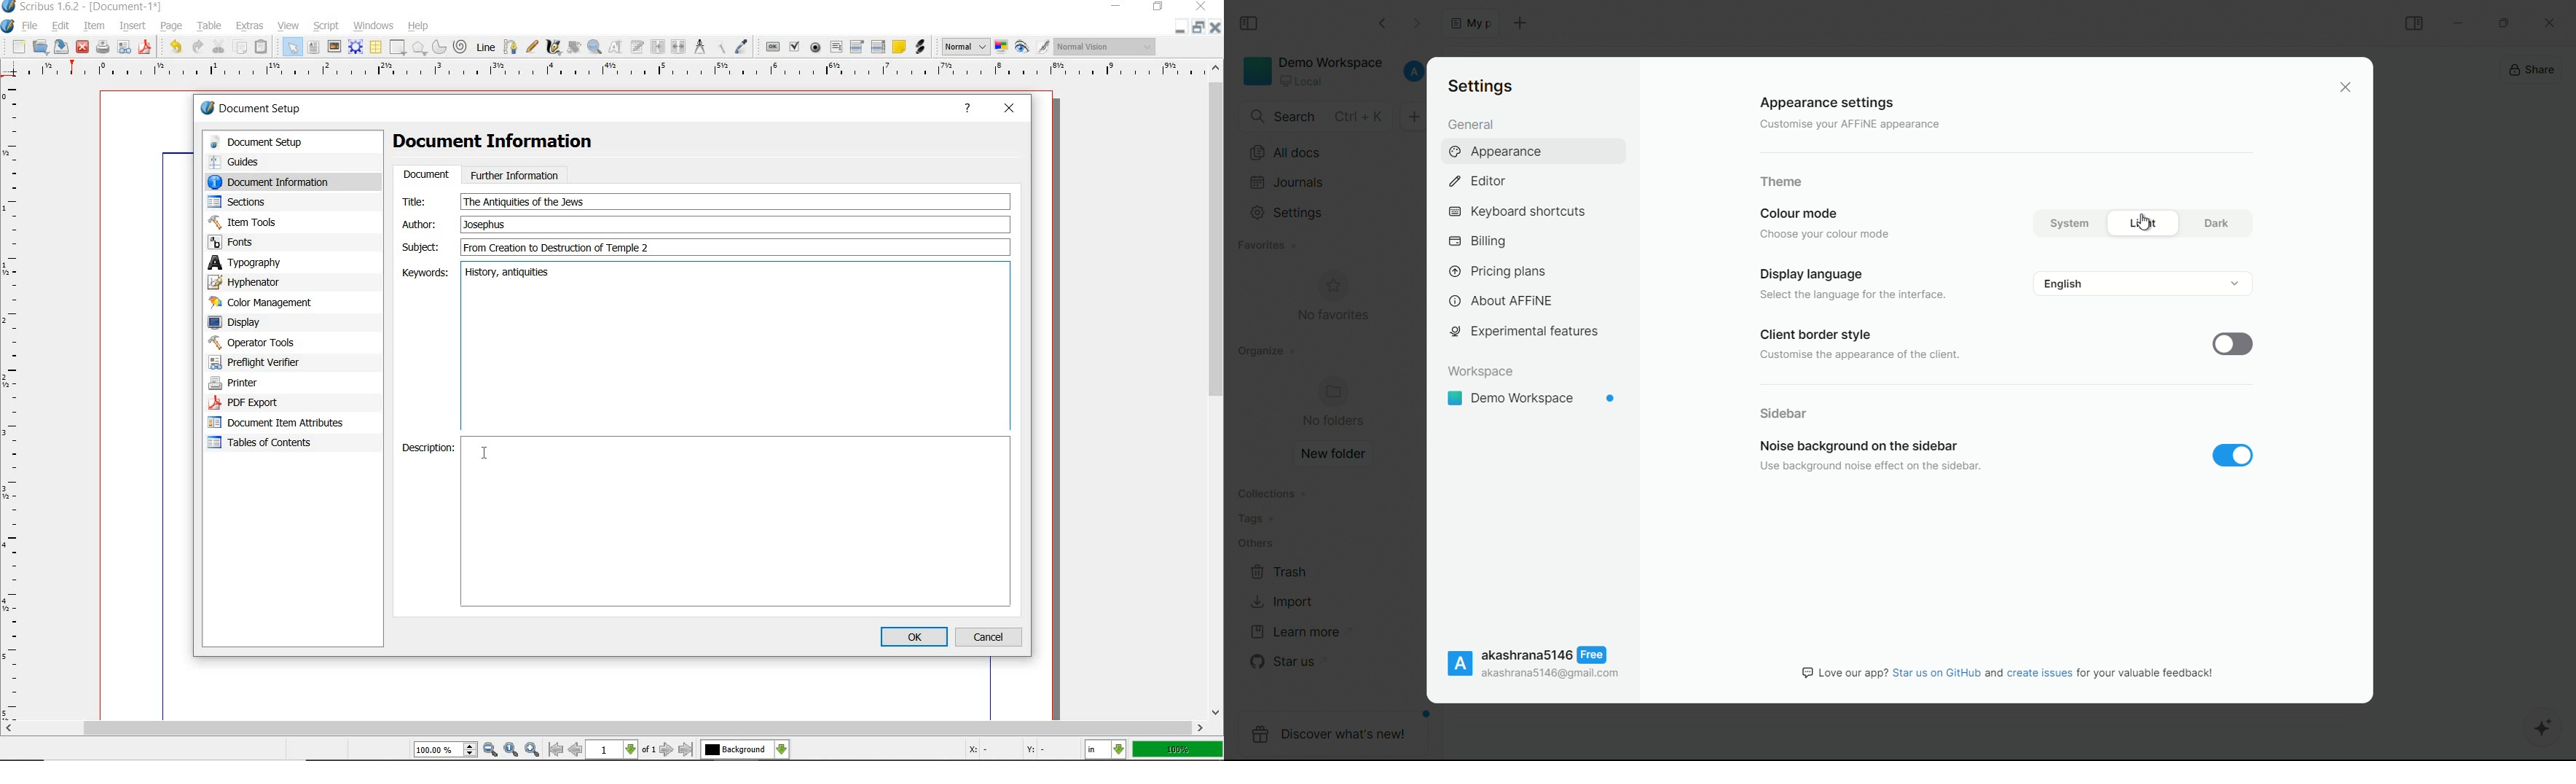  What do you see at coordinates (2143, 283) in the screenshot?
I see `change language` at bounding box center [2143, 283].